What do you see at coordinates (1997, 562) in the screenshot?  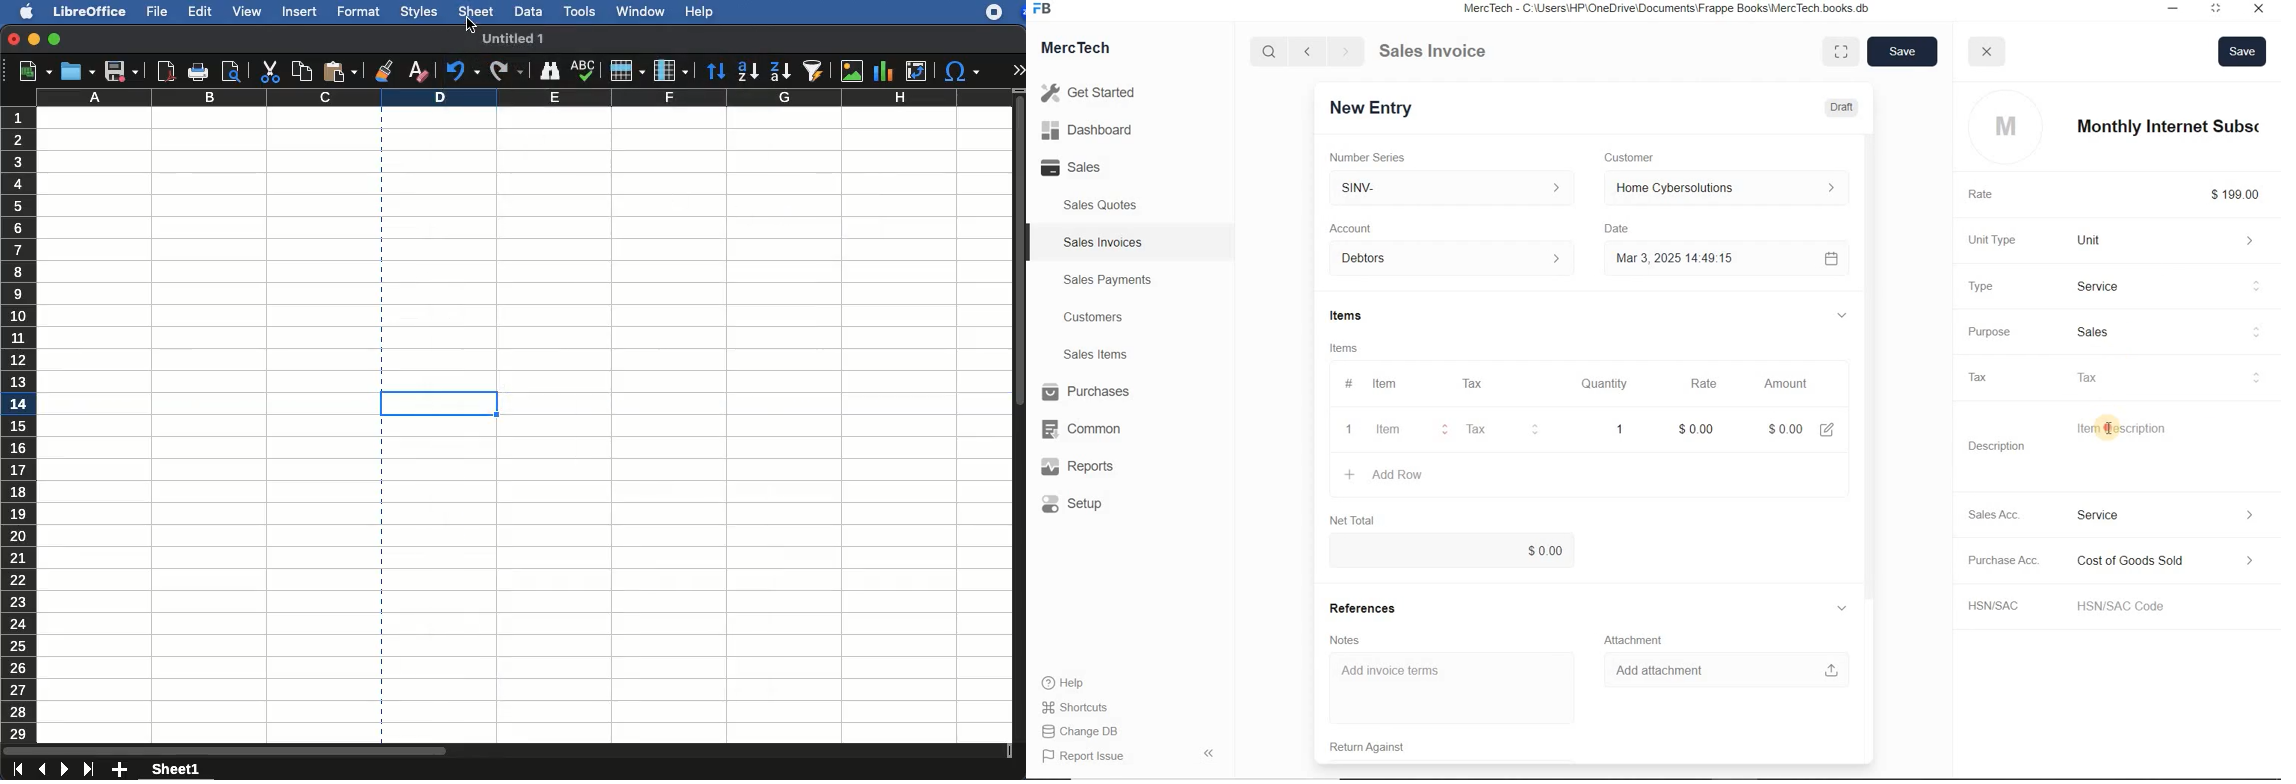 I see `Purchase Acc.` at bounding box center [1997, 562].